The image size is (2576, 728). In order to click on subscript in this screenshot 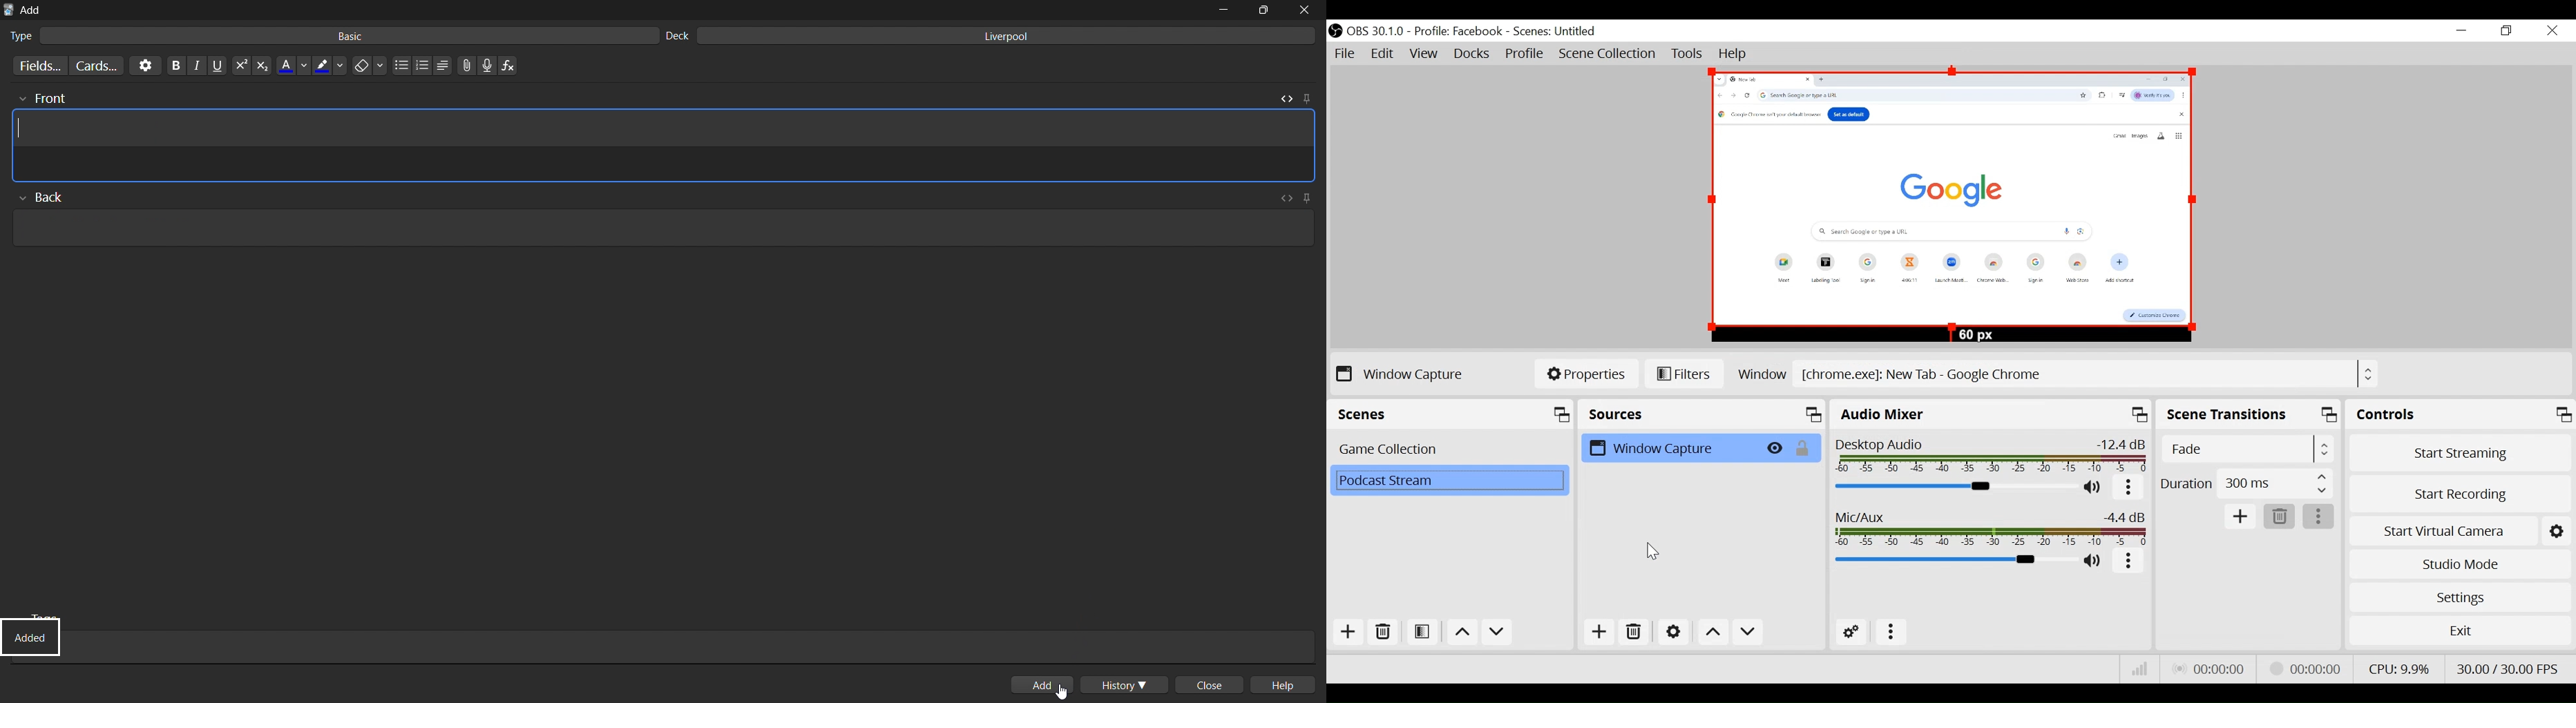, I will do `click(261, 66)`.